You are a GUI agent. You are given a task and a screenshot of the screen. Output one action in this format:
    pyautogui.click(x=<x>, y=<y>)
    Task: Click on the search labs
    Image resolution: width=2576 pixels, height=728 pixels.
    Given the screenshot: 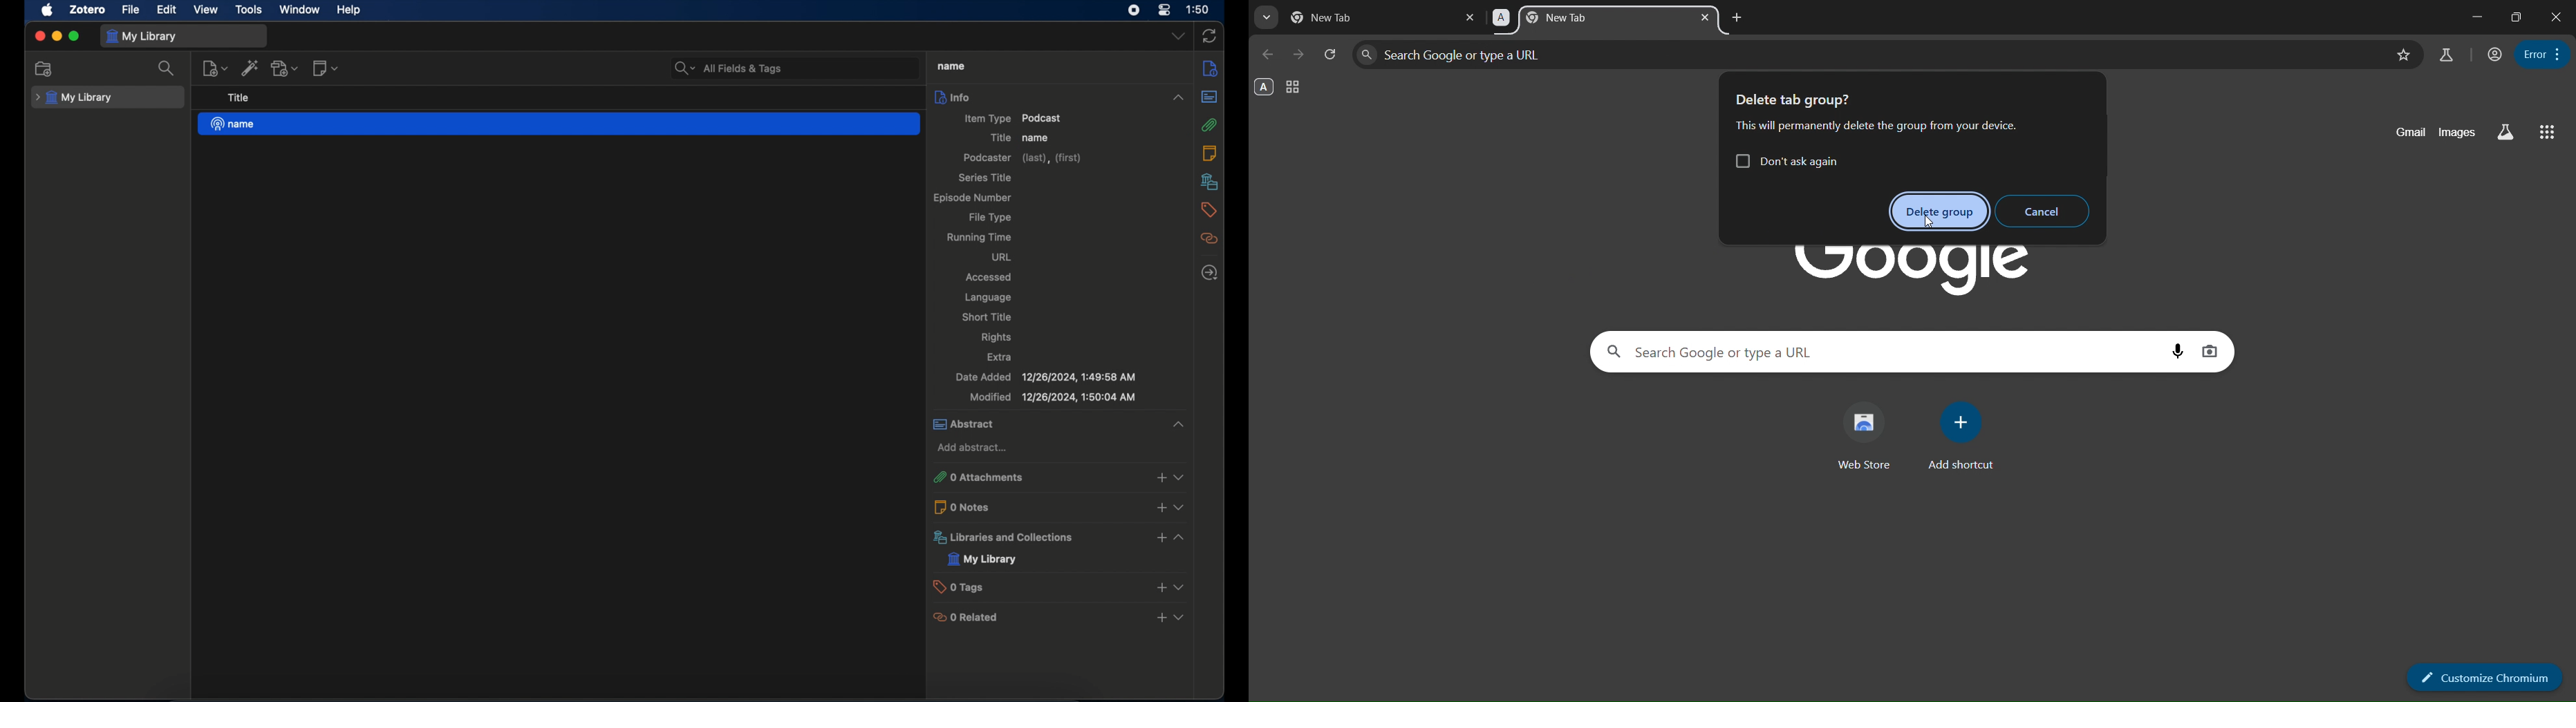 What is the action you would take?
    pyautogui.click(x=2503, y=133)
    